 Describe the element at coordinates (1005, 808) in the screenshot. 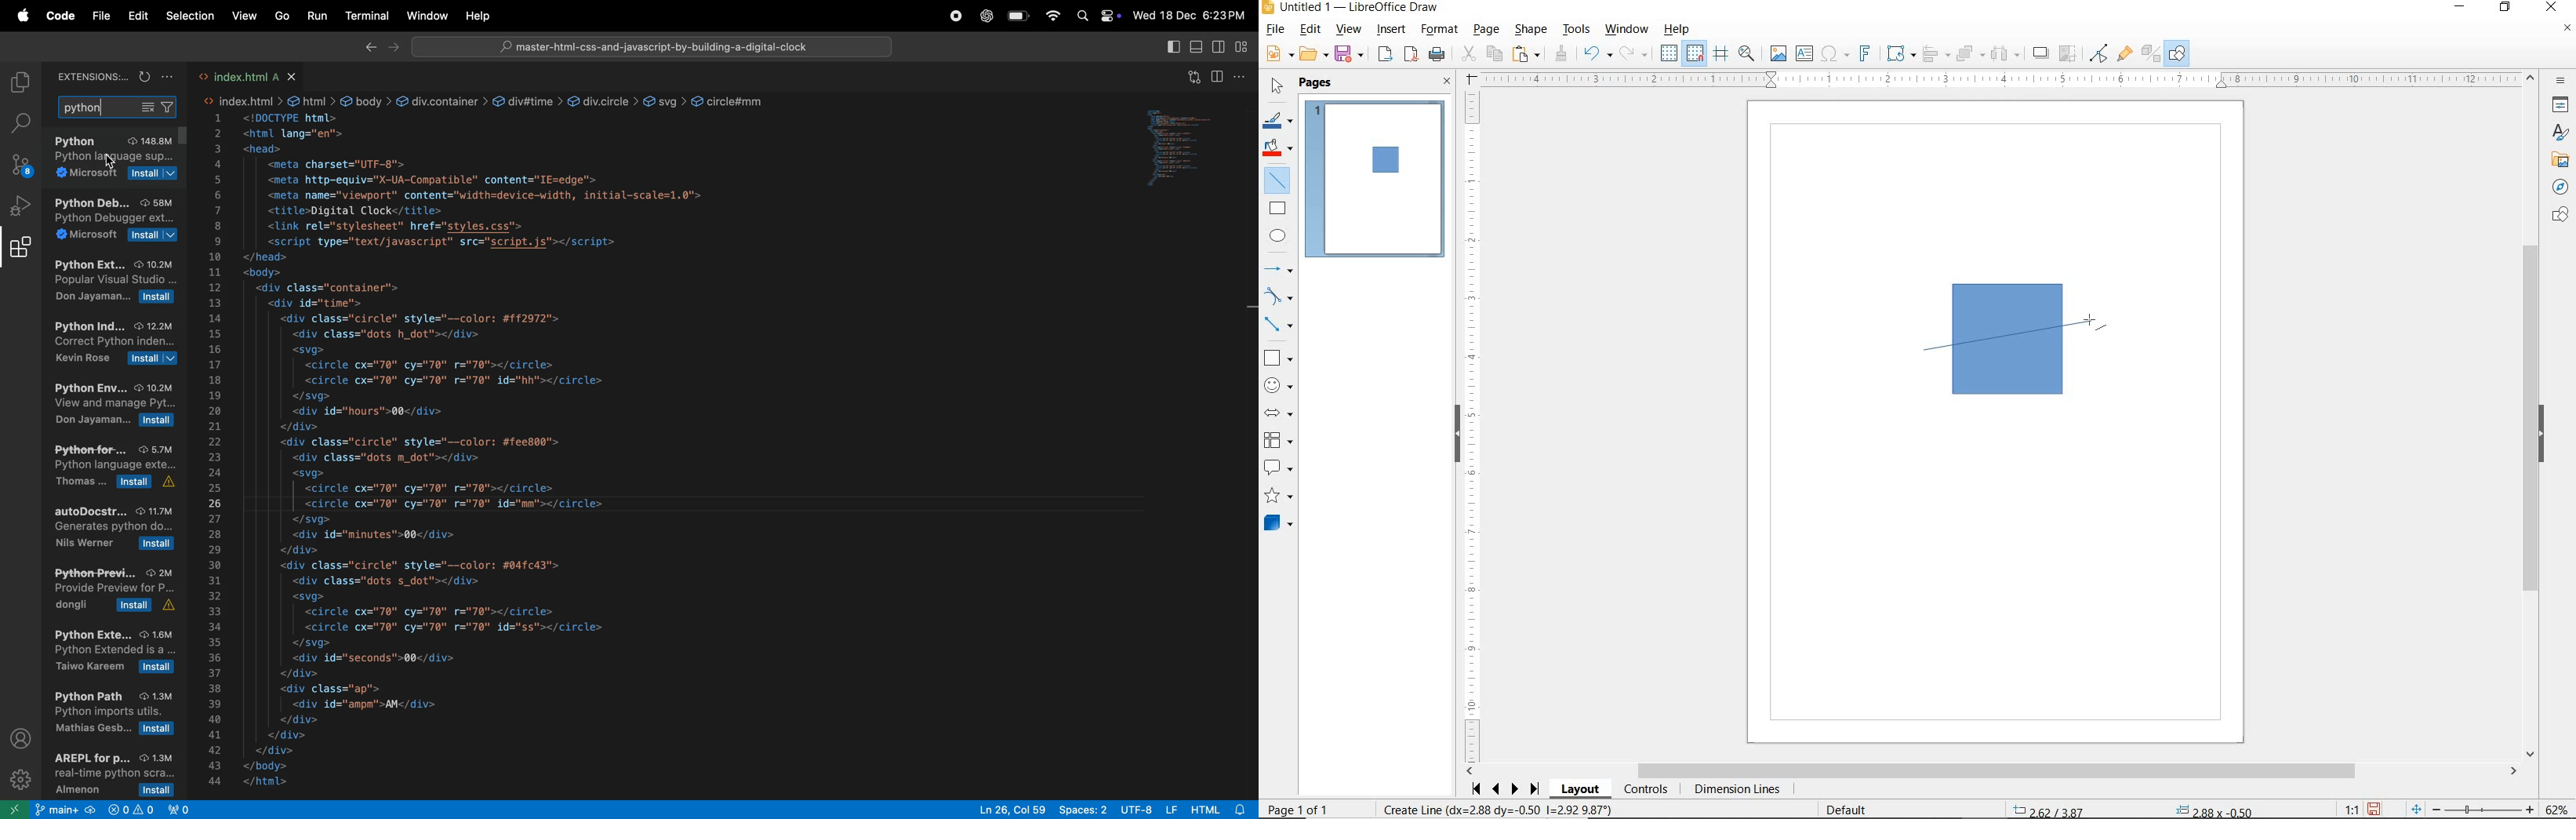

I see `ln col 59` at that location.